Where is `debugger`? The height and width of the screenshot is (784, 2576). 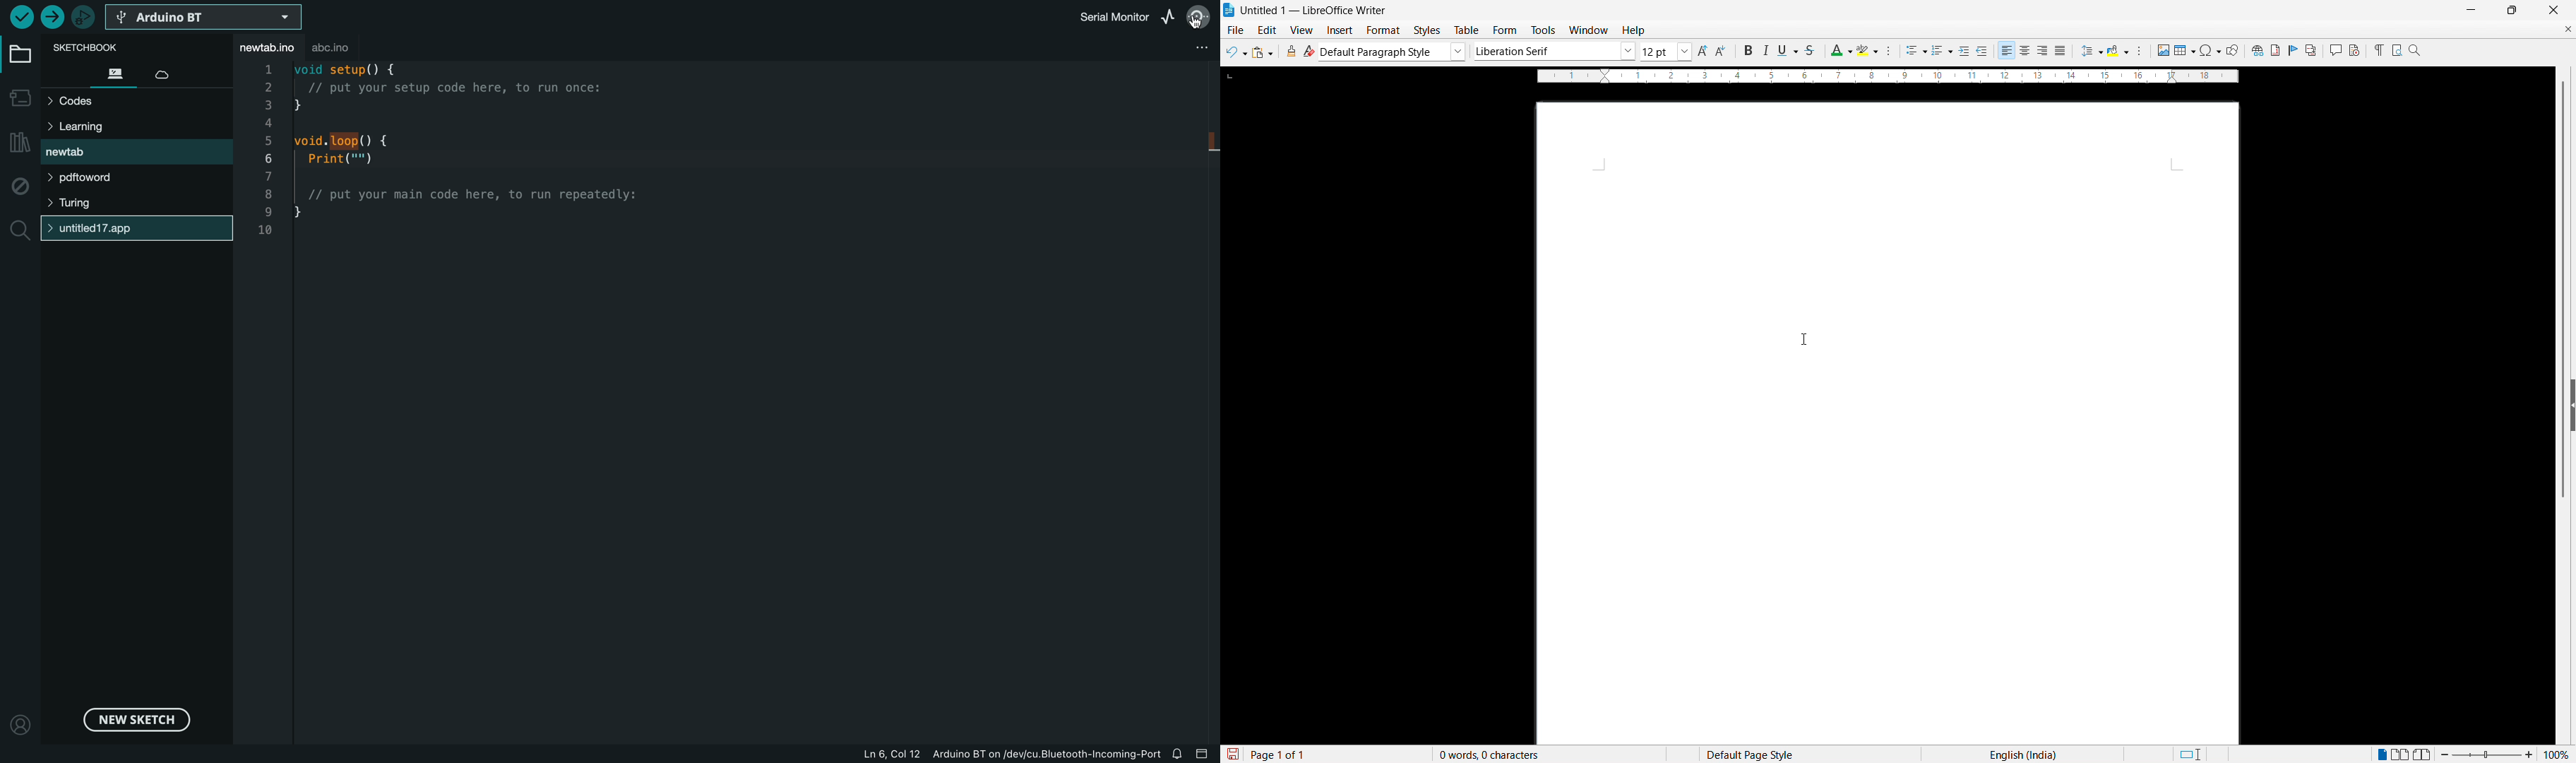
debugger is located at coordinates (83, 16).